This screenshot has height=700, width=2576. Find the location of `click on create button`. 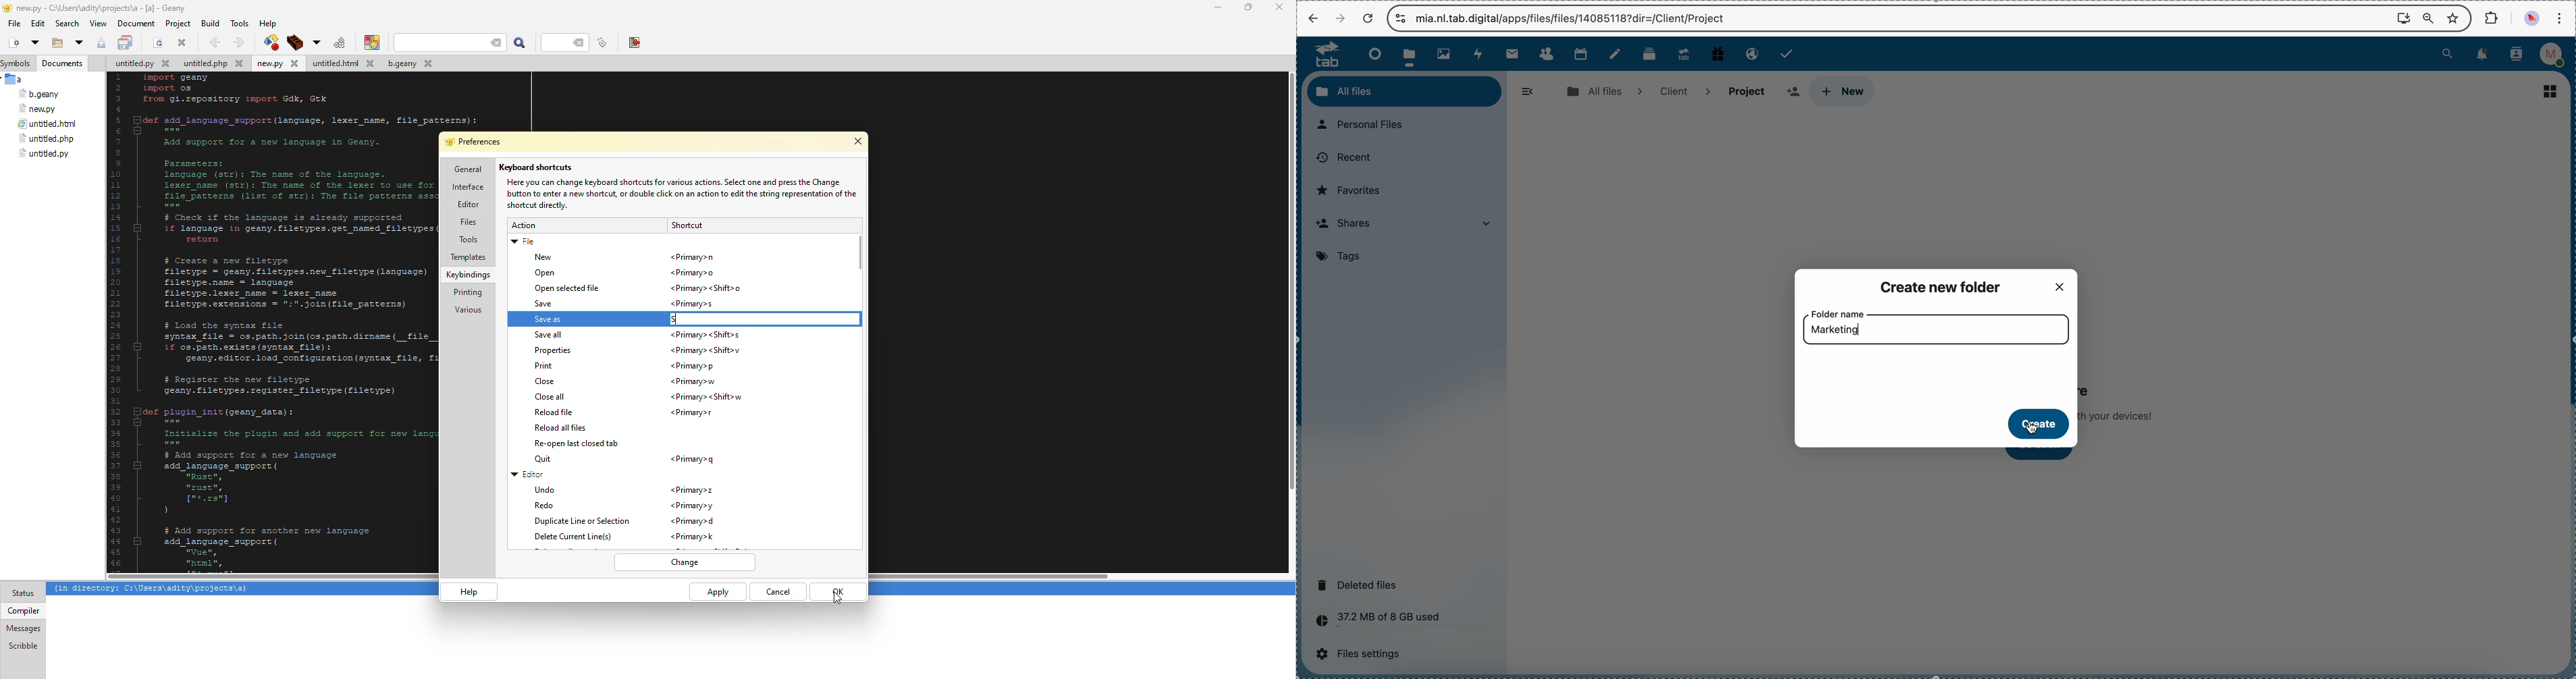

click on create button is located at coordinates (2039, 423).